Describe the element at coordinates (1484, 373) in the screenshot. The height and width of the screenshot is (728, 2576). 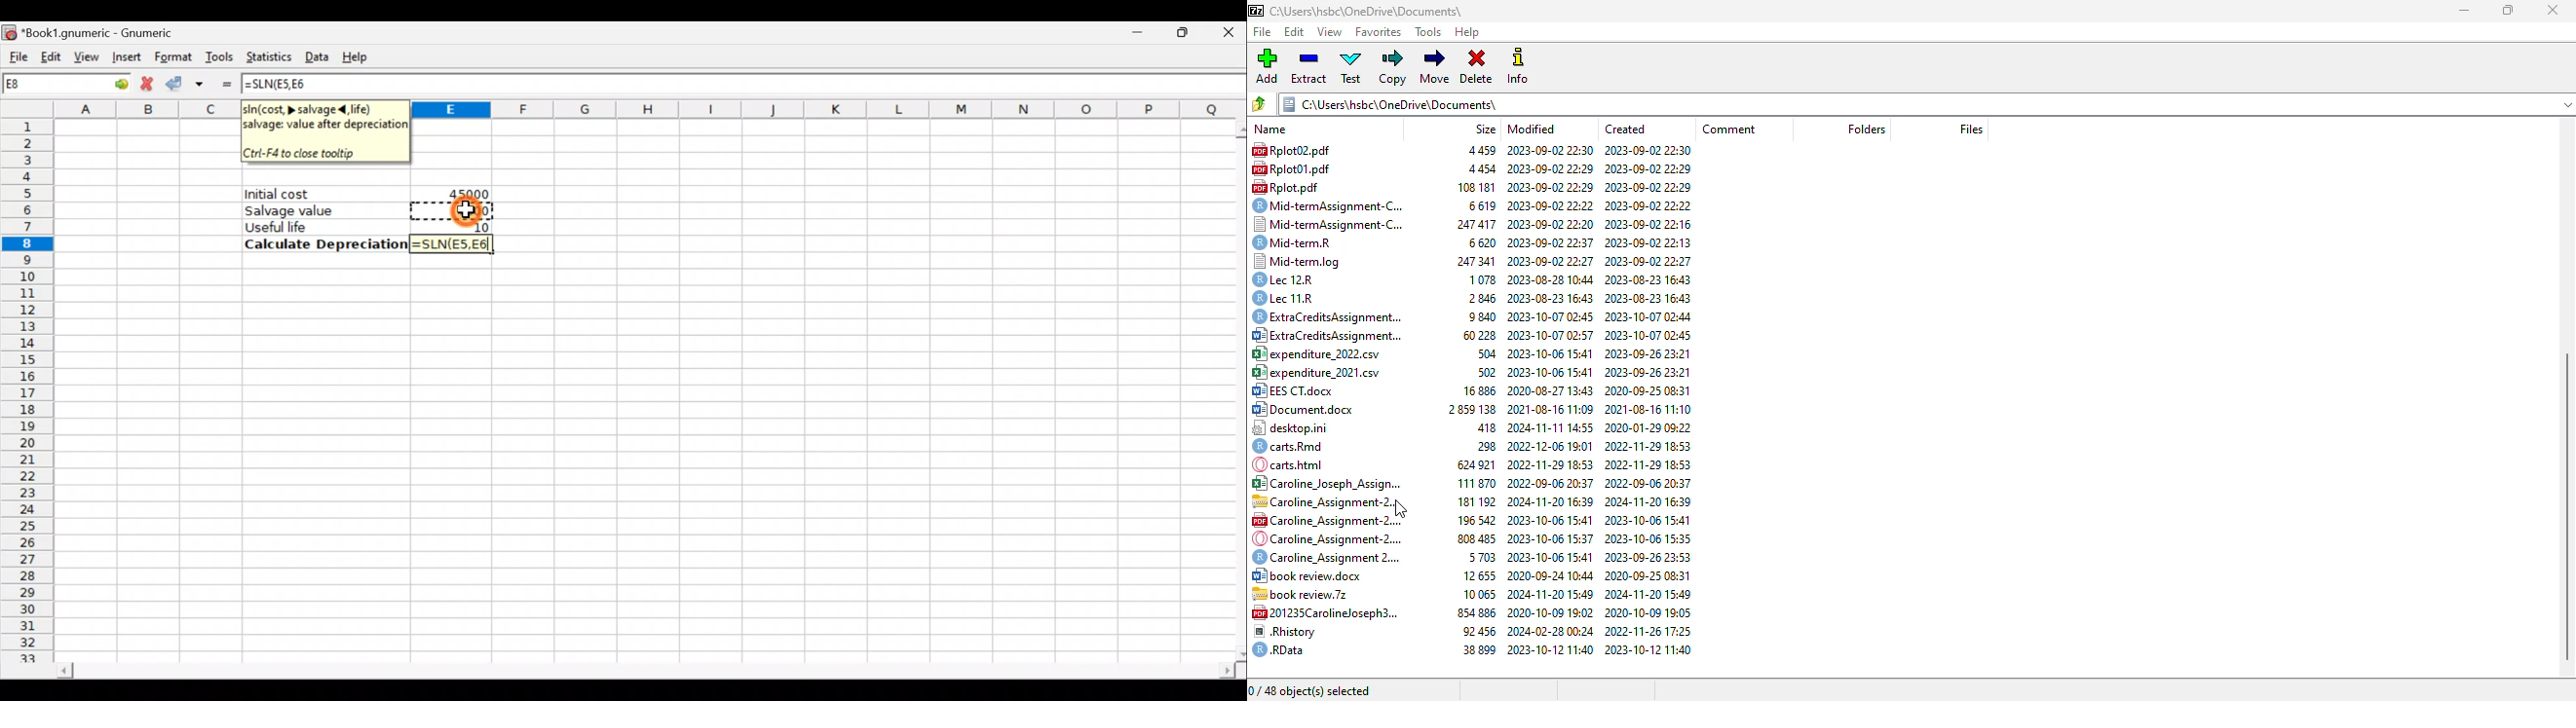
I see `502` at that location.